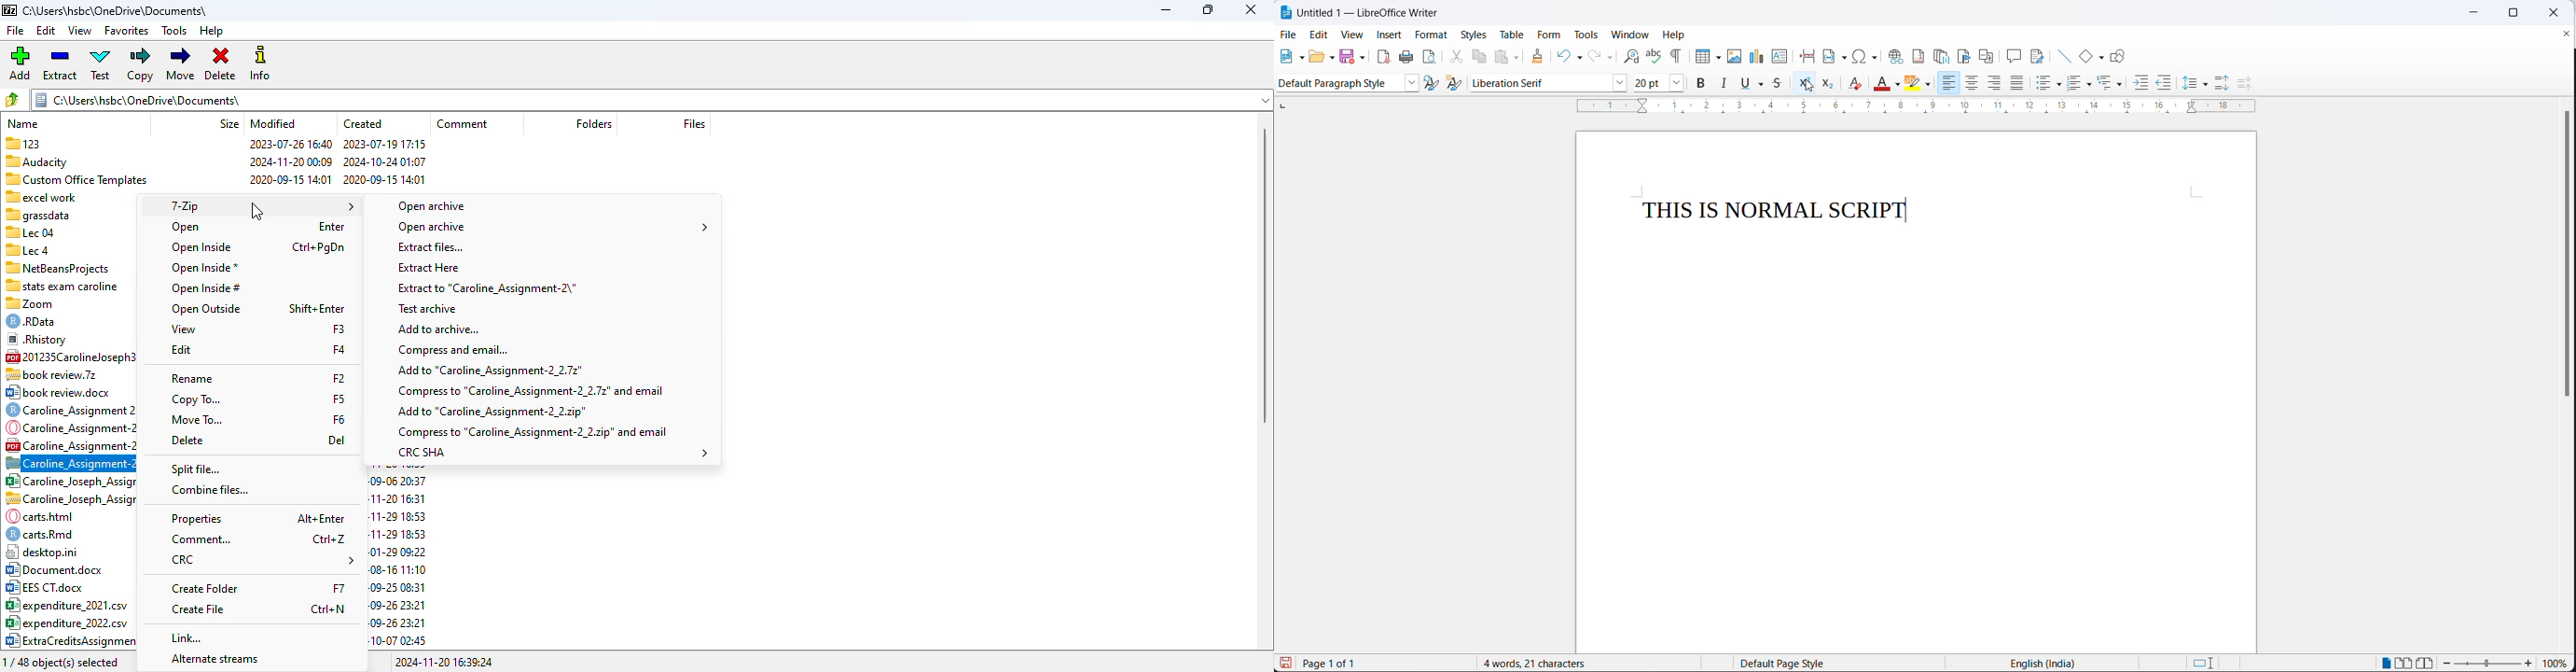 The width and height of the screenshot is (2576, 672). I want to click on paste options, so click(1520, 56).